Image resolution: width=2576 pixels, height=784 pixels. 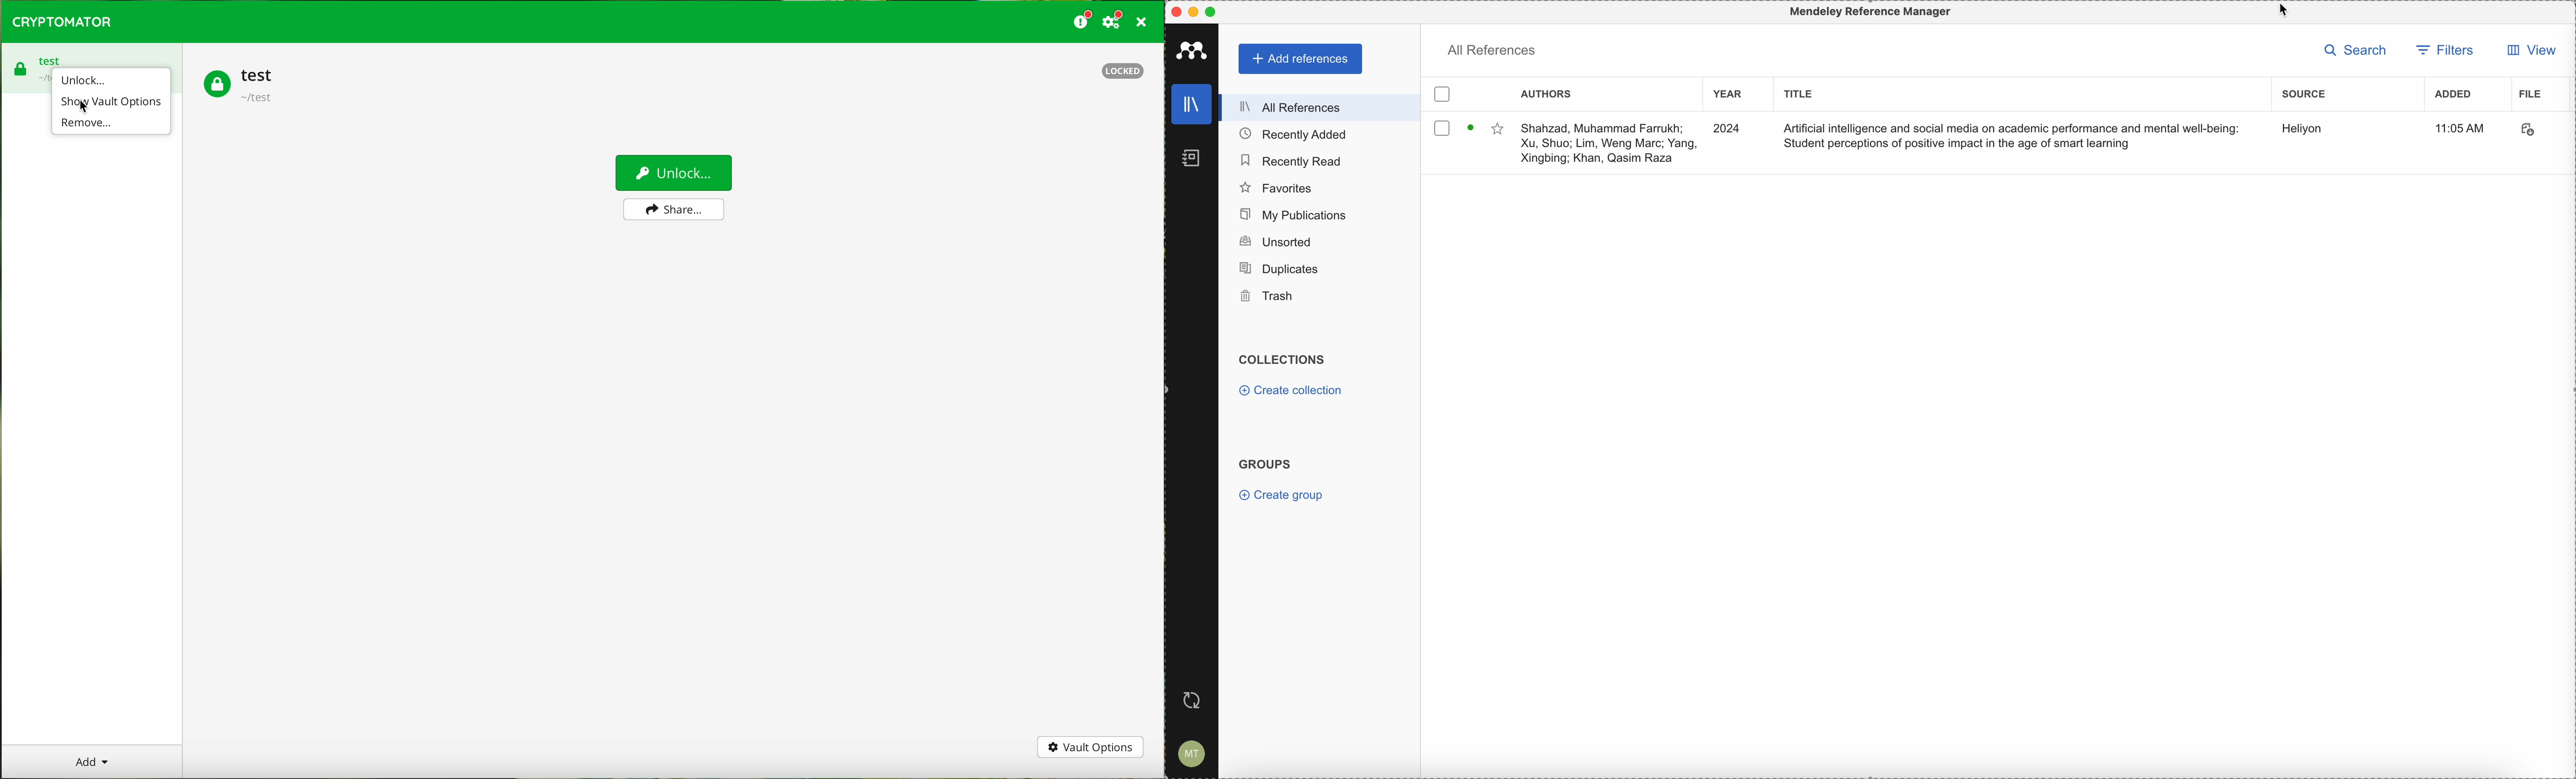 What do you see at coordinates (1265, 296) in the screenshot?
I see `trash` at bounding box center [1265, 296].